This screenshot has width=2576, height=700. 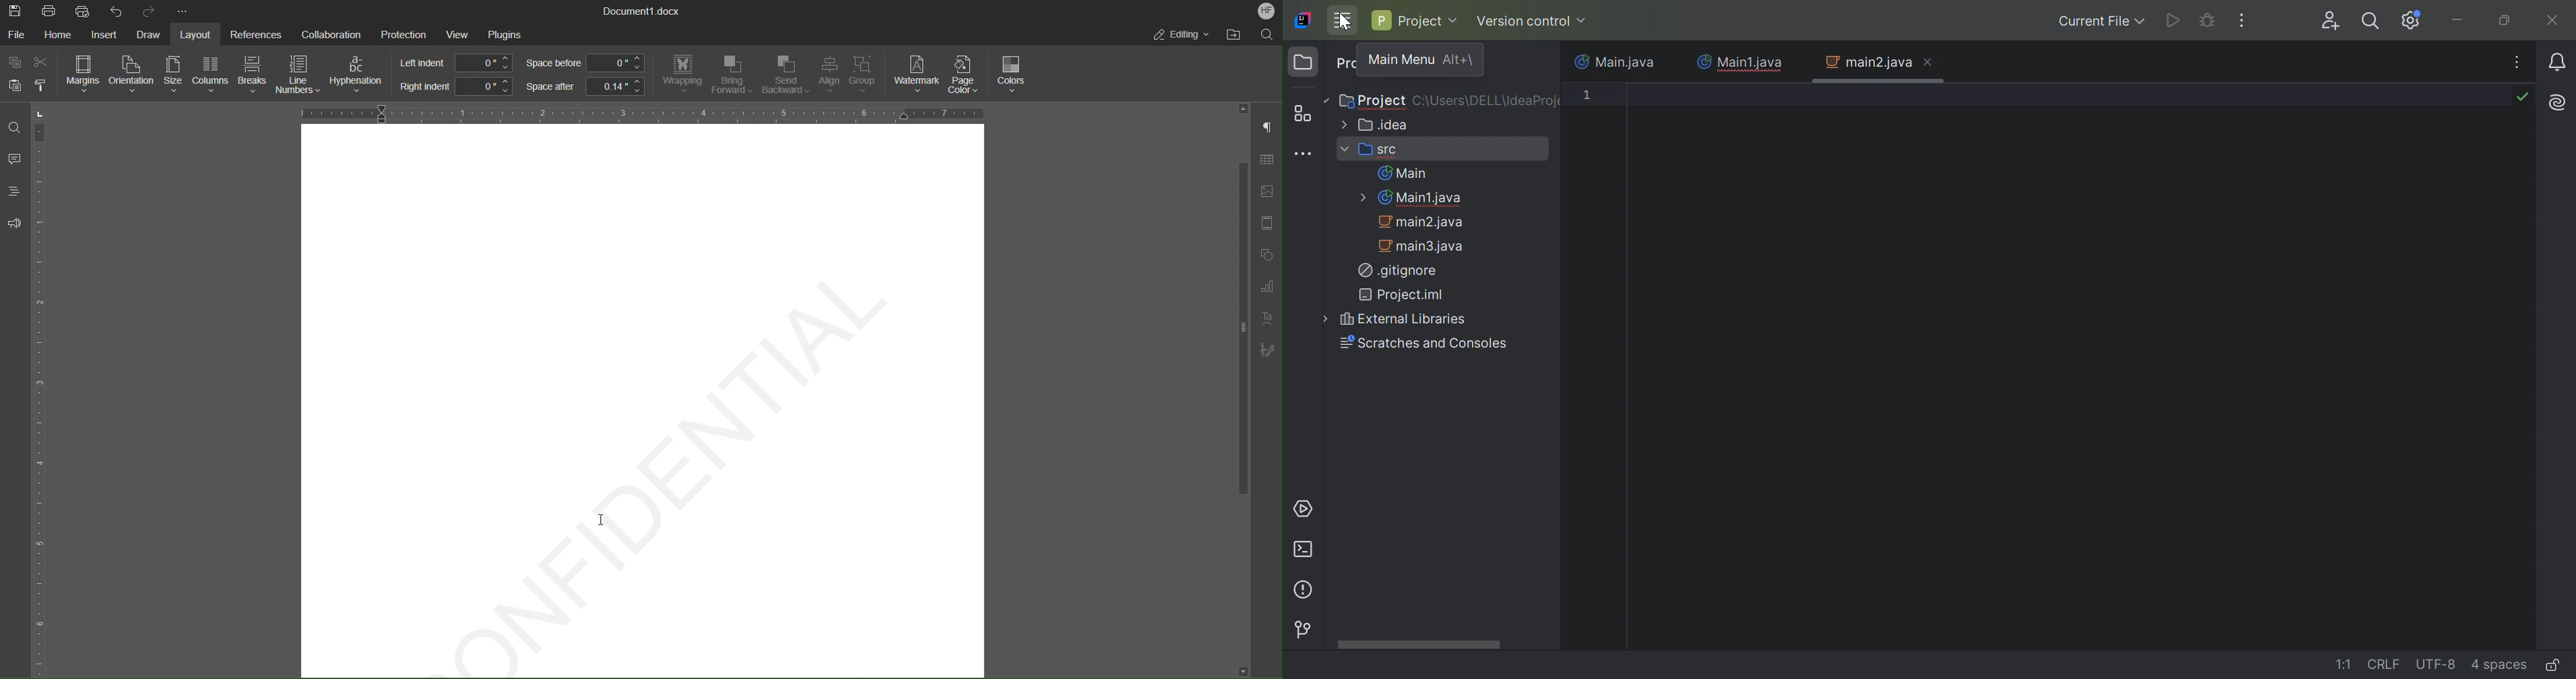 What do you see at coordinates (1372, 124) in the screenshot?
I see `.idea` at bounding box center [1372, 124].